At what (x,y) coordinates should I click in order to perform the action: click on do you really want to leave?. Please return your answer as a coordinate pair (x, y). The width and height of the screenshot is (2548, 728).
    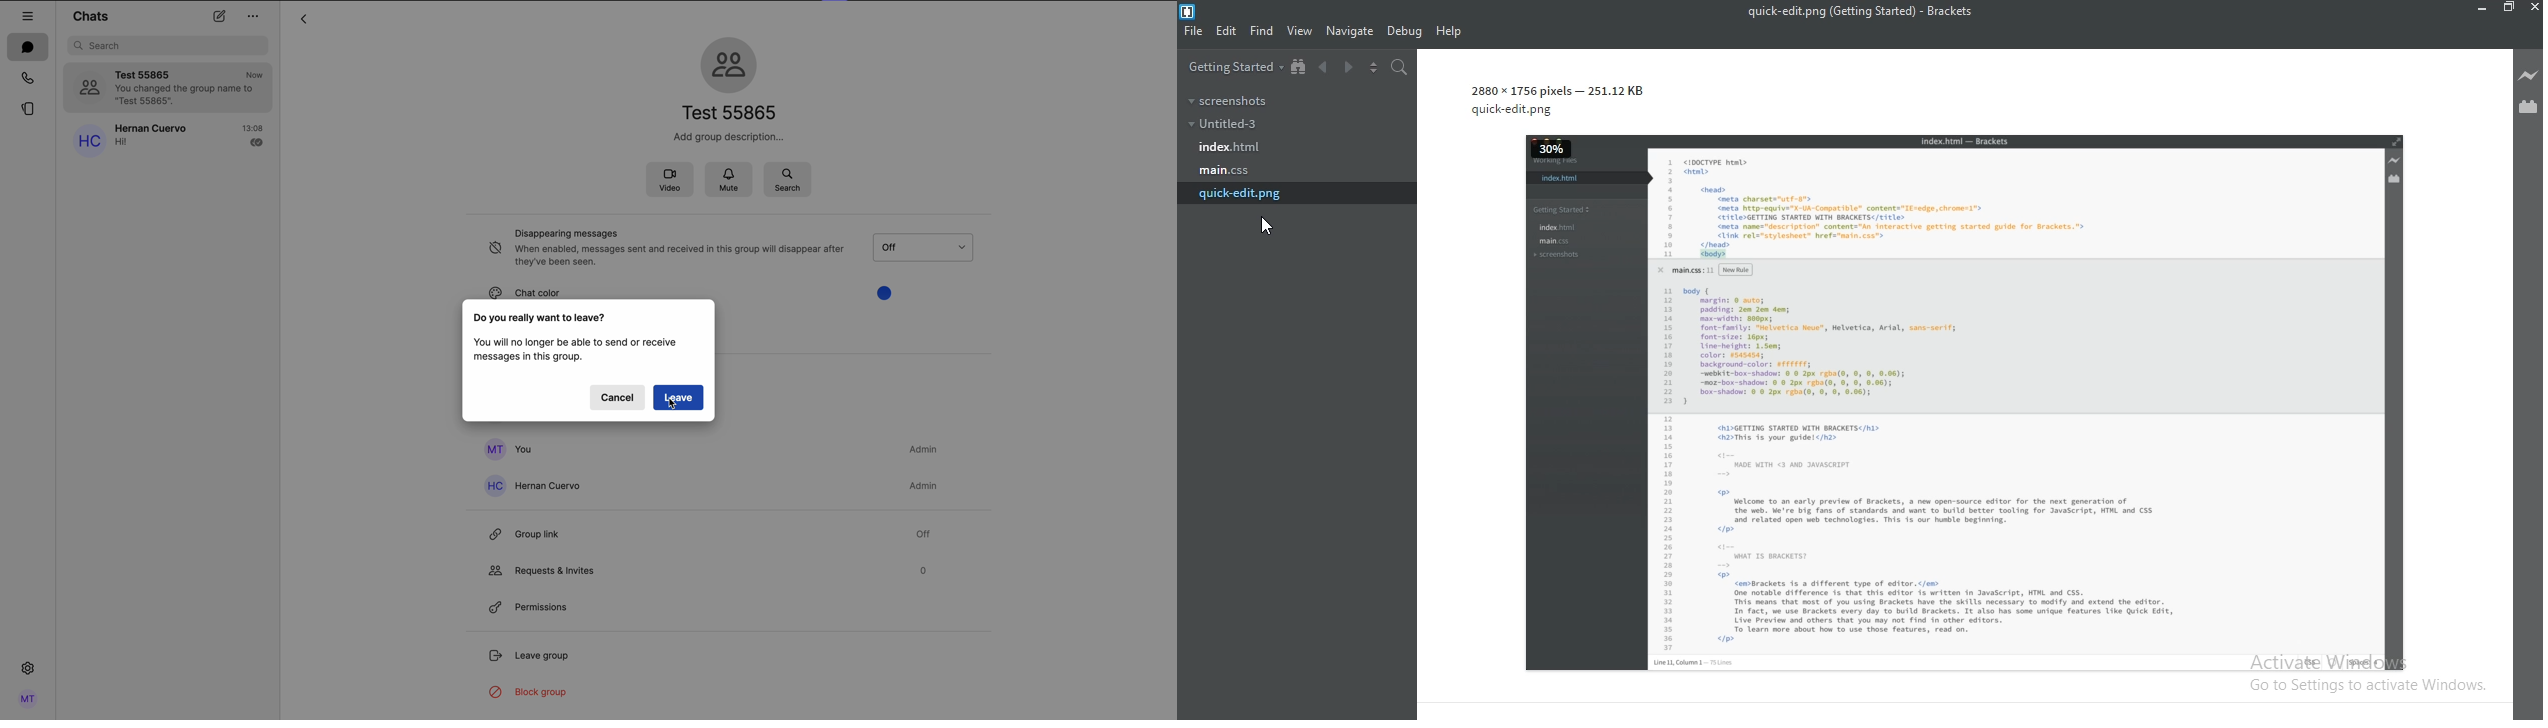
    Looking at the image, I should click on (541, 317).